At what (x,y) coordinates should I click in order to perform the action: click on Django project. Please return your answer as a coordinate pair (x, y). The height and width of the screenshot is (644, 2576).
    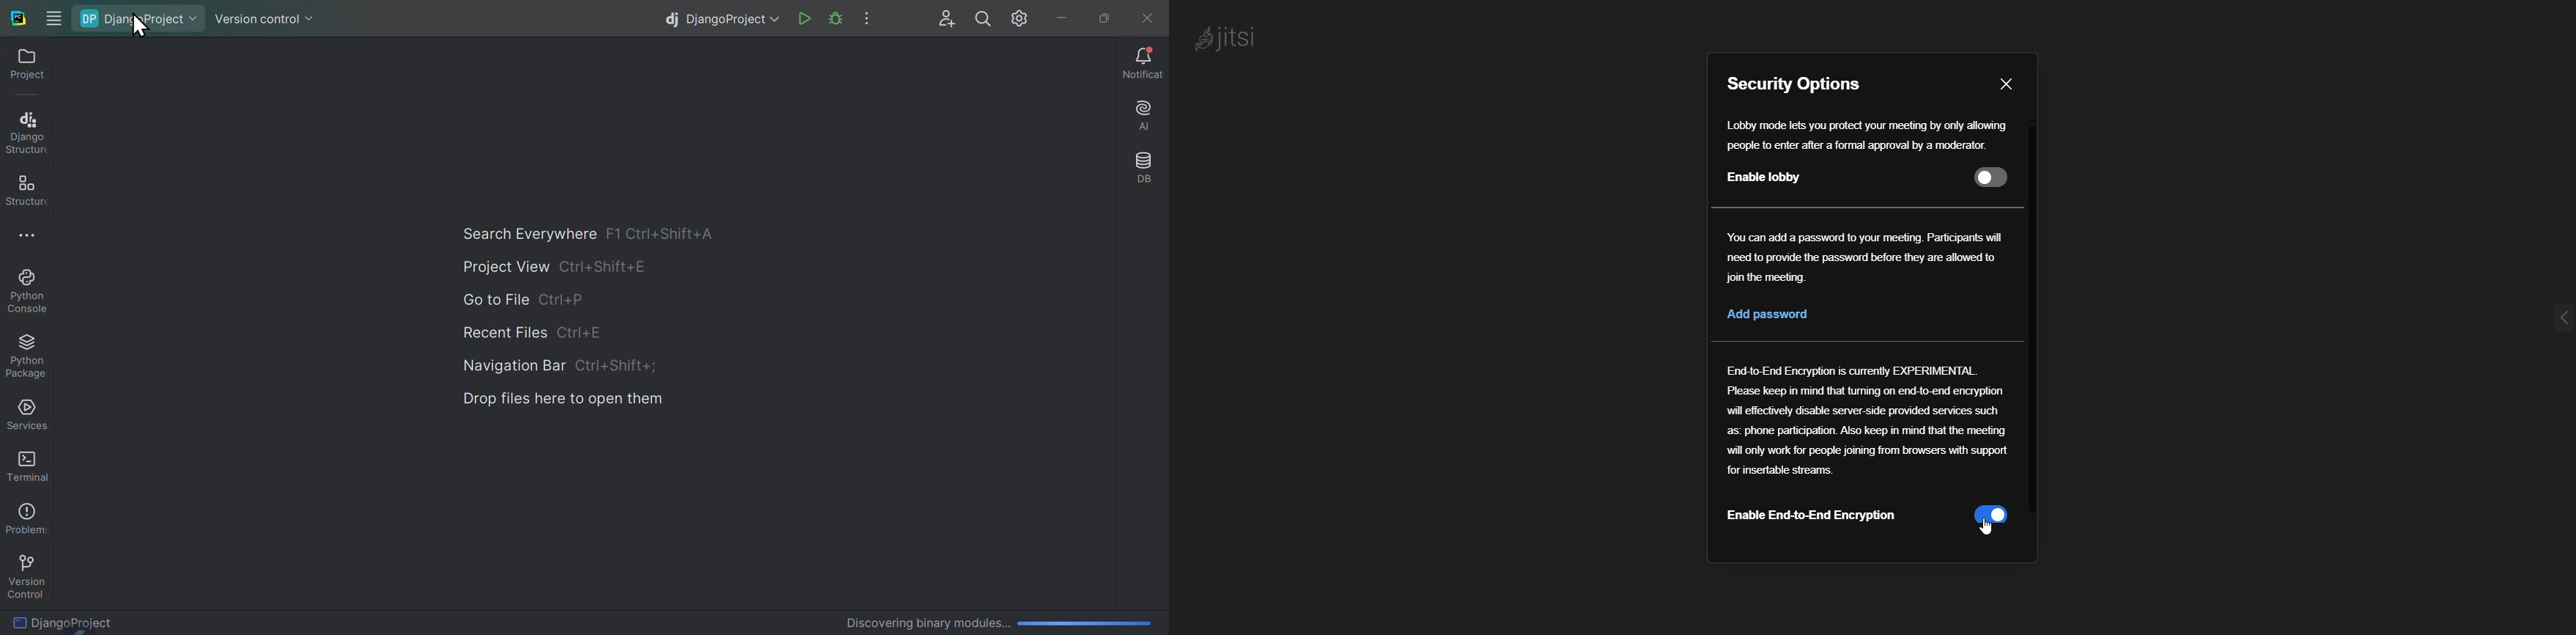
    Looking at the image, I should click on (717, 18).